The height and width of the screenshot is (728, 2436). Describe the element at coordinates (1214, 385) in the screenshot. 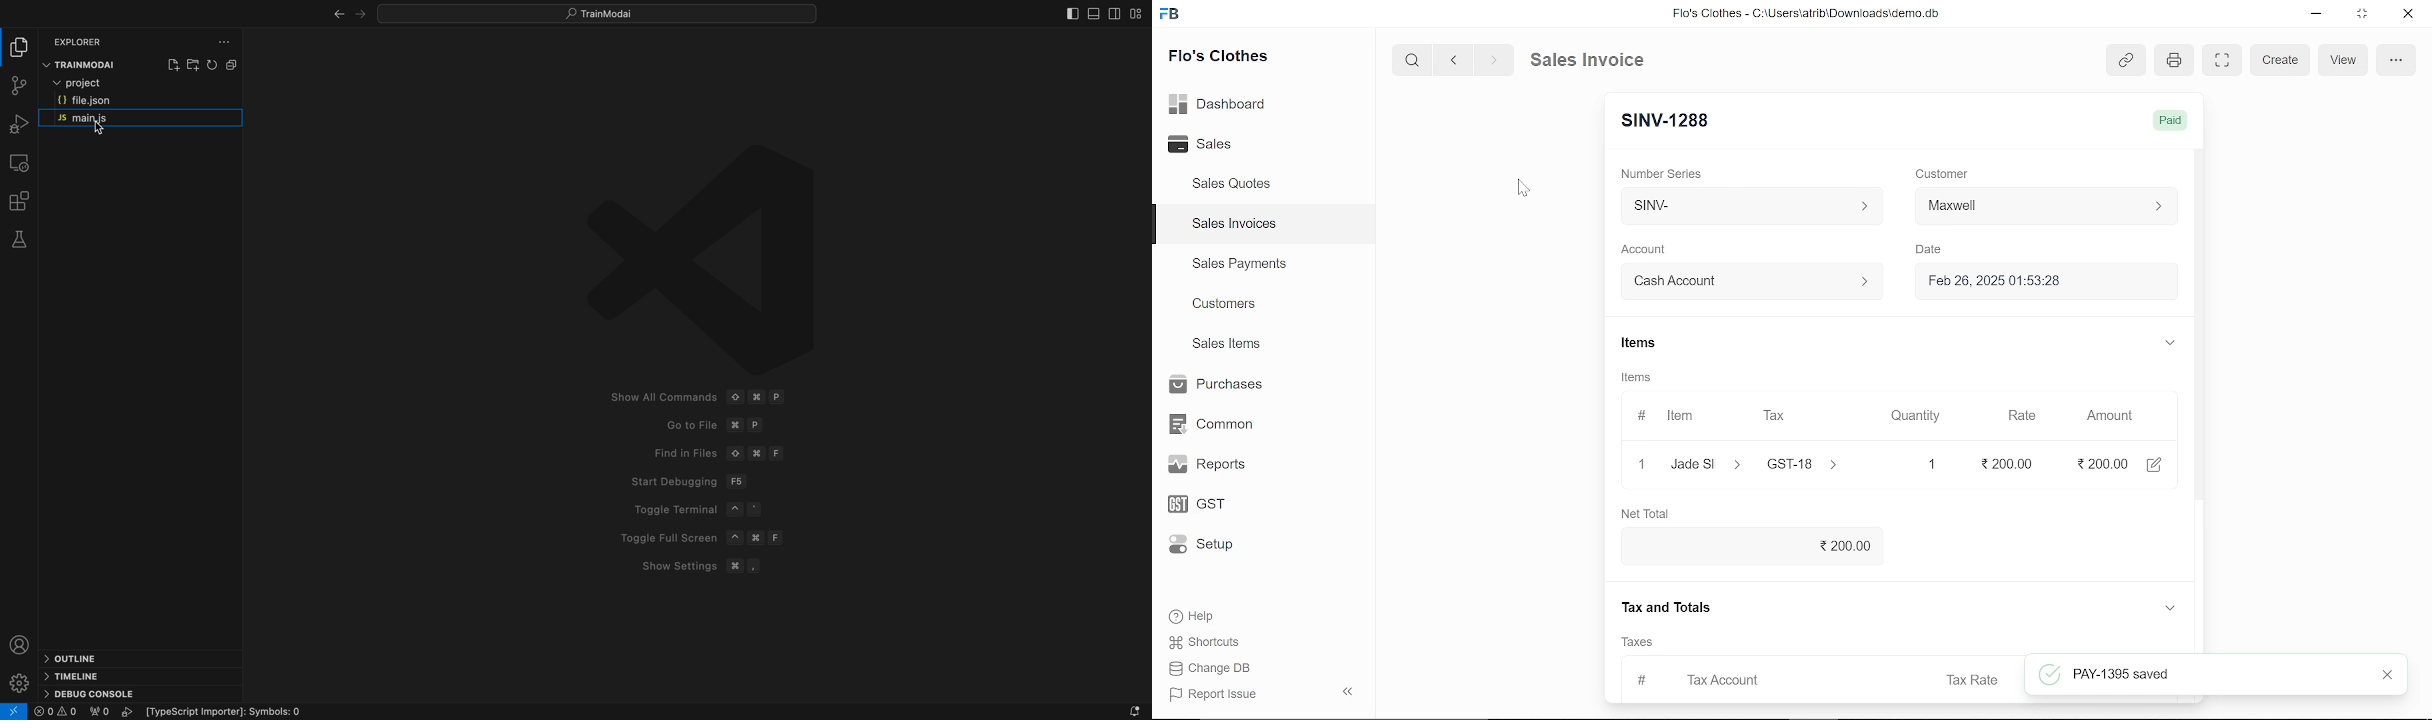

I see `Purchases` at that location.